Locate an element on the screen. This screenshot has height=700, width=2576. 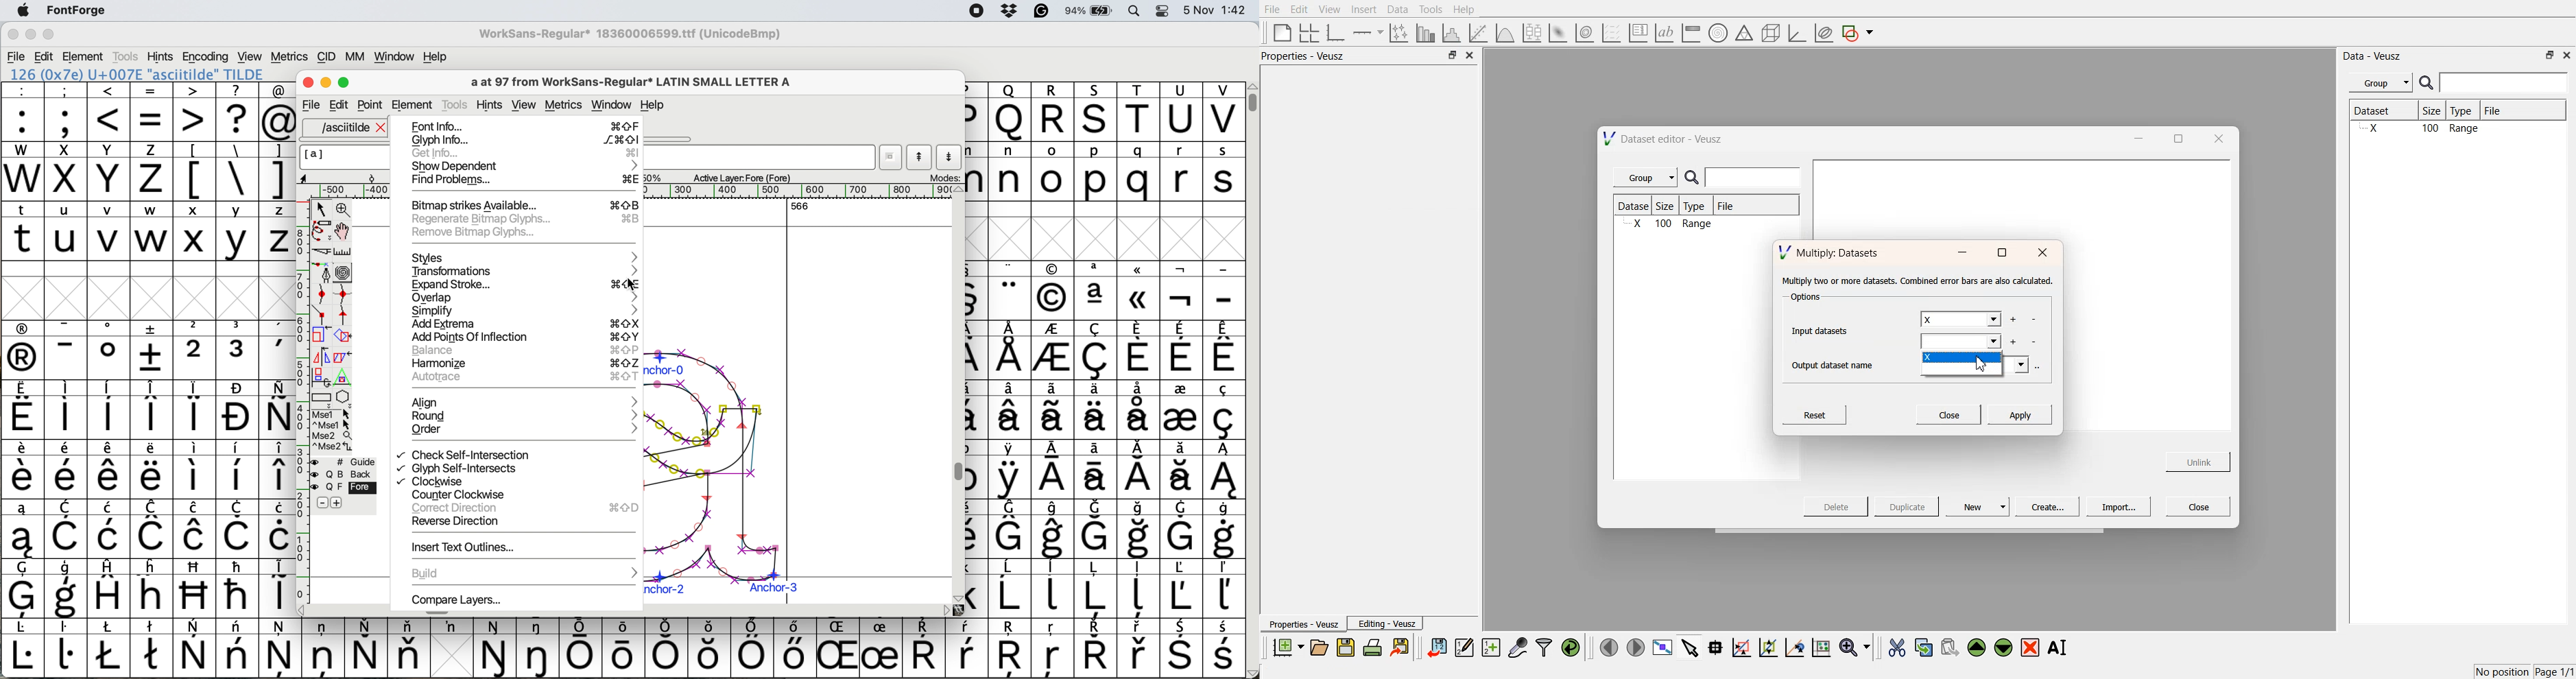
show next letter is located at coordinates (951, 157).